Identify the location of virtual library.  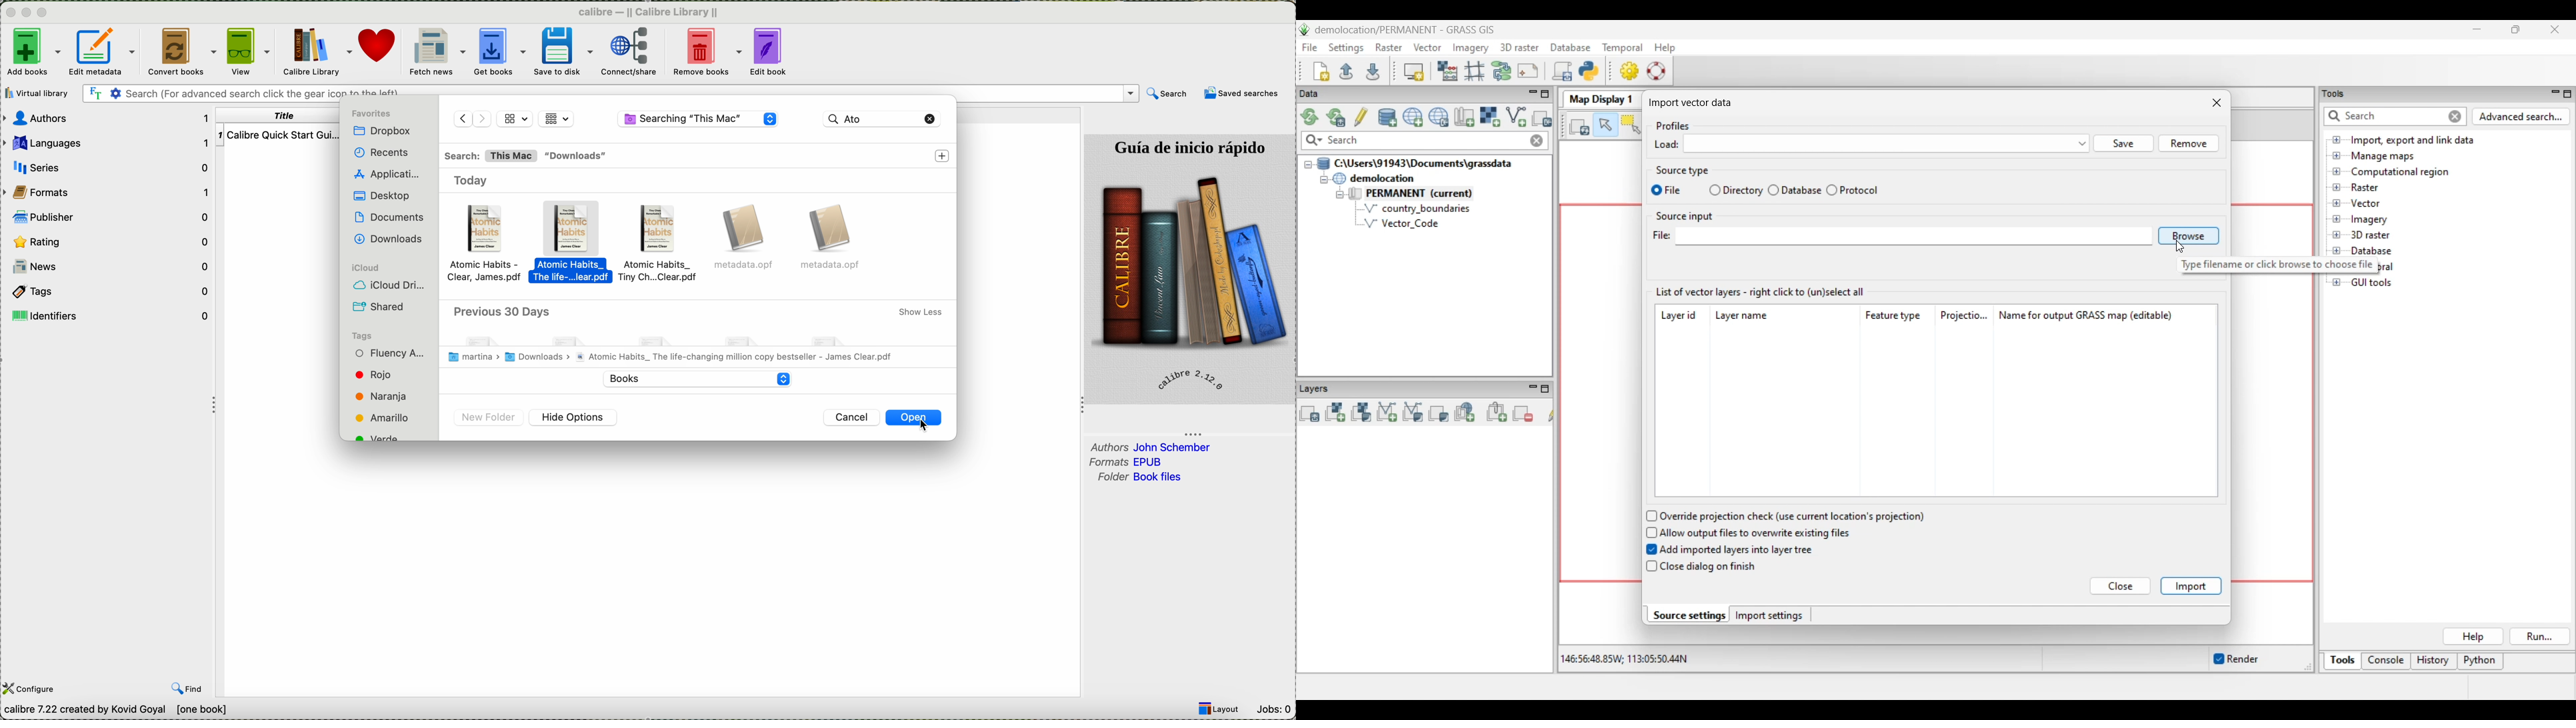
(37, 94).